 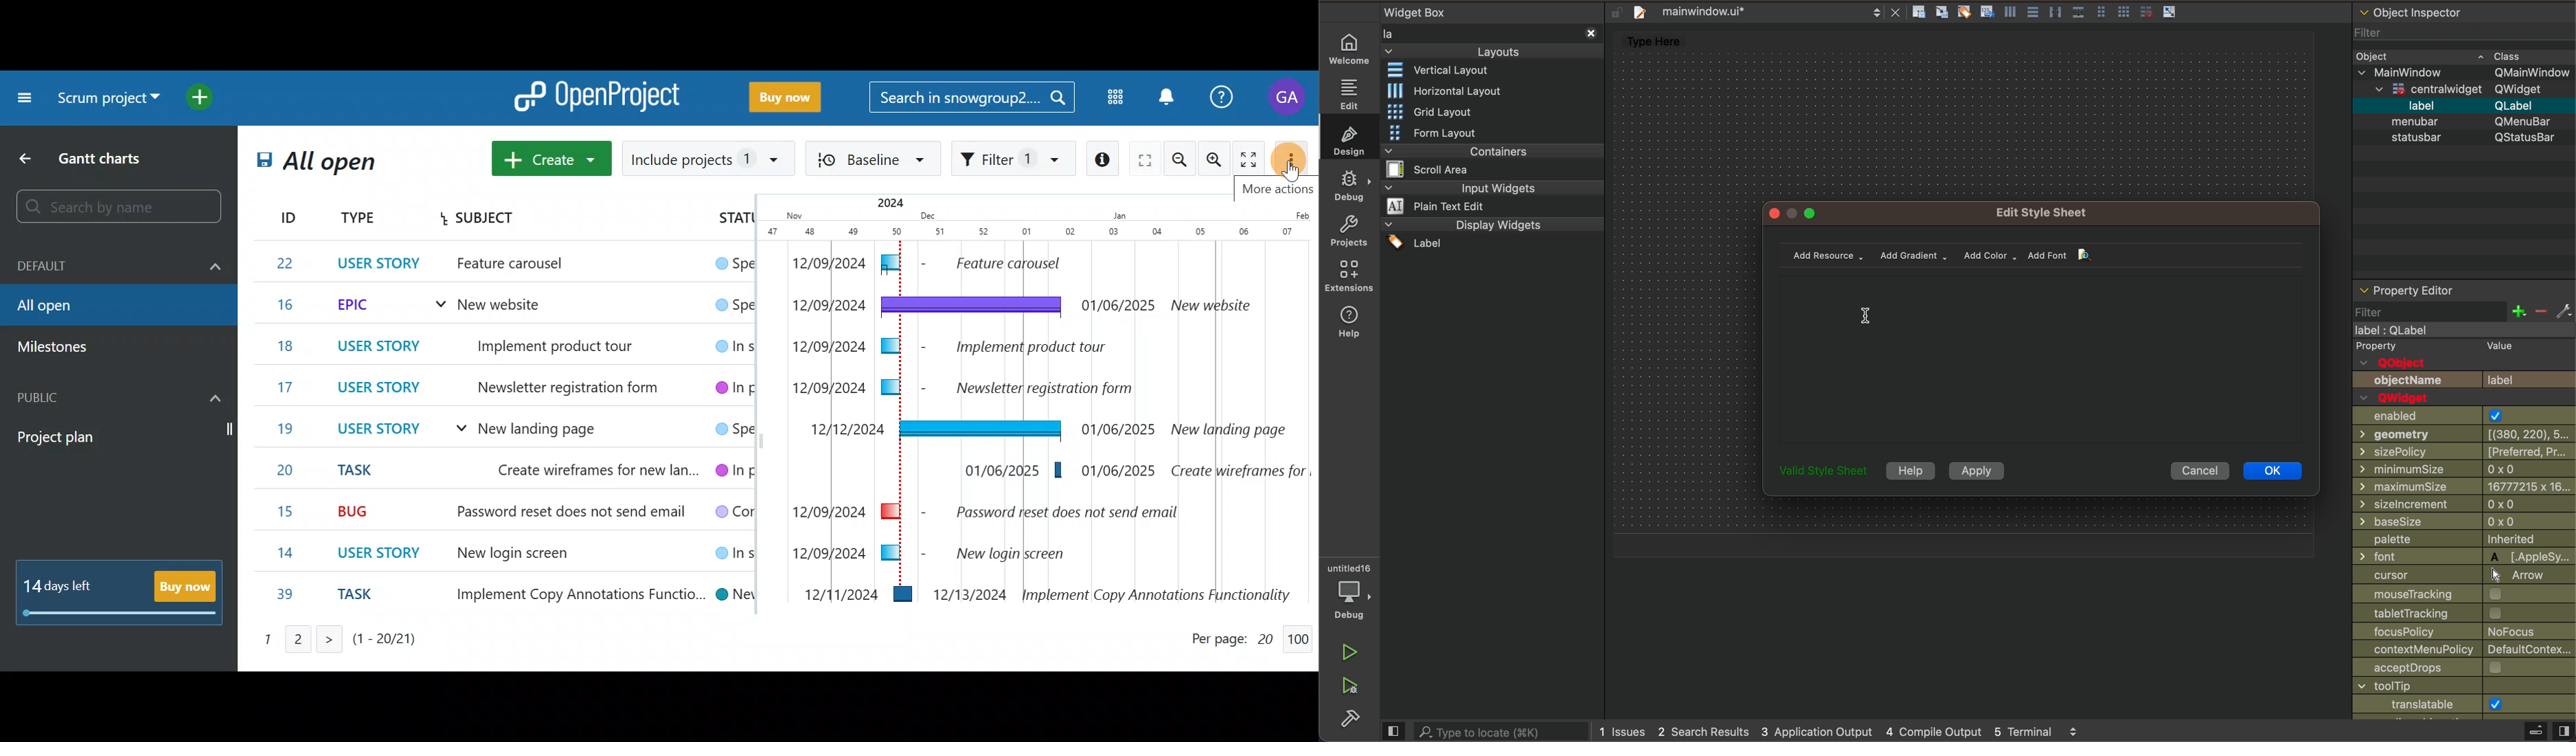 What do you see at coordinates (1914, 254) in the screenshot?
I see `add gradients` at bounding box center [1914, 254].